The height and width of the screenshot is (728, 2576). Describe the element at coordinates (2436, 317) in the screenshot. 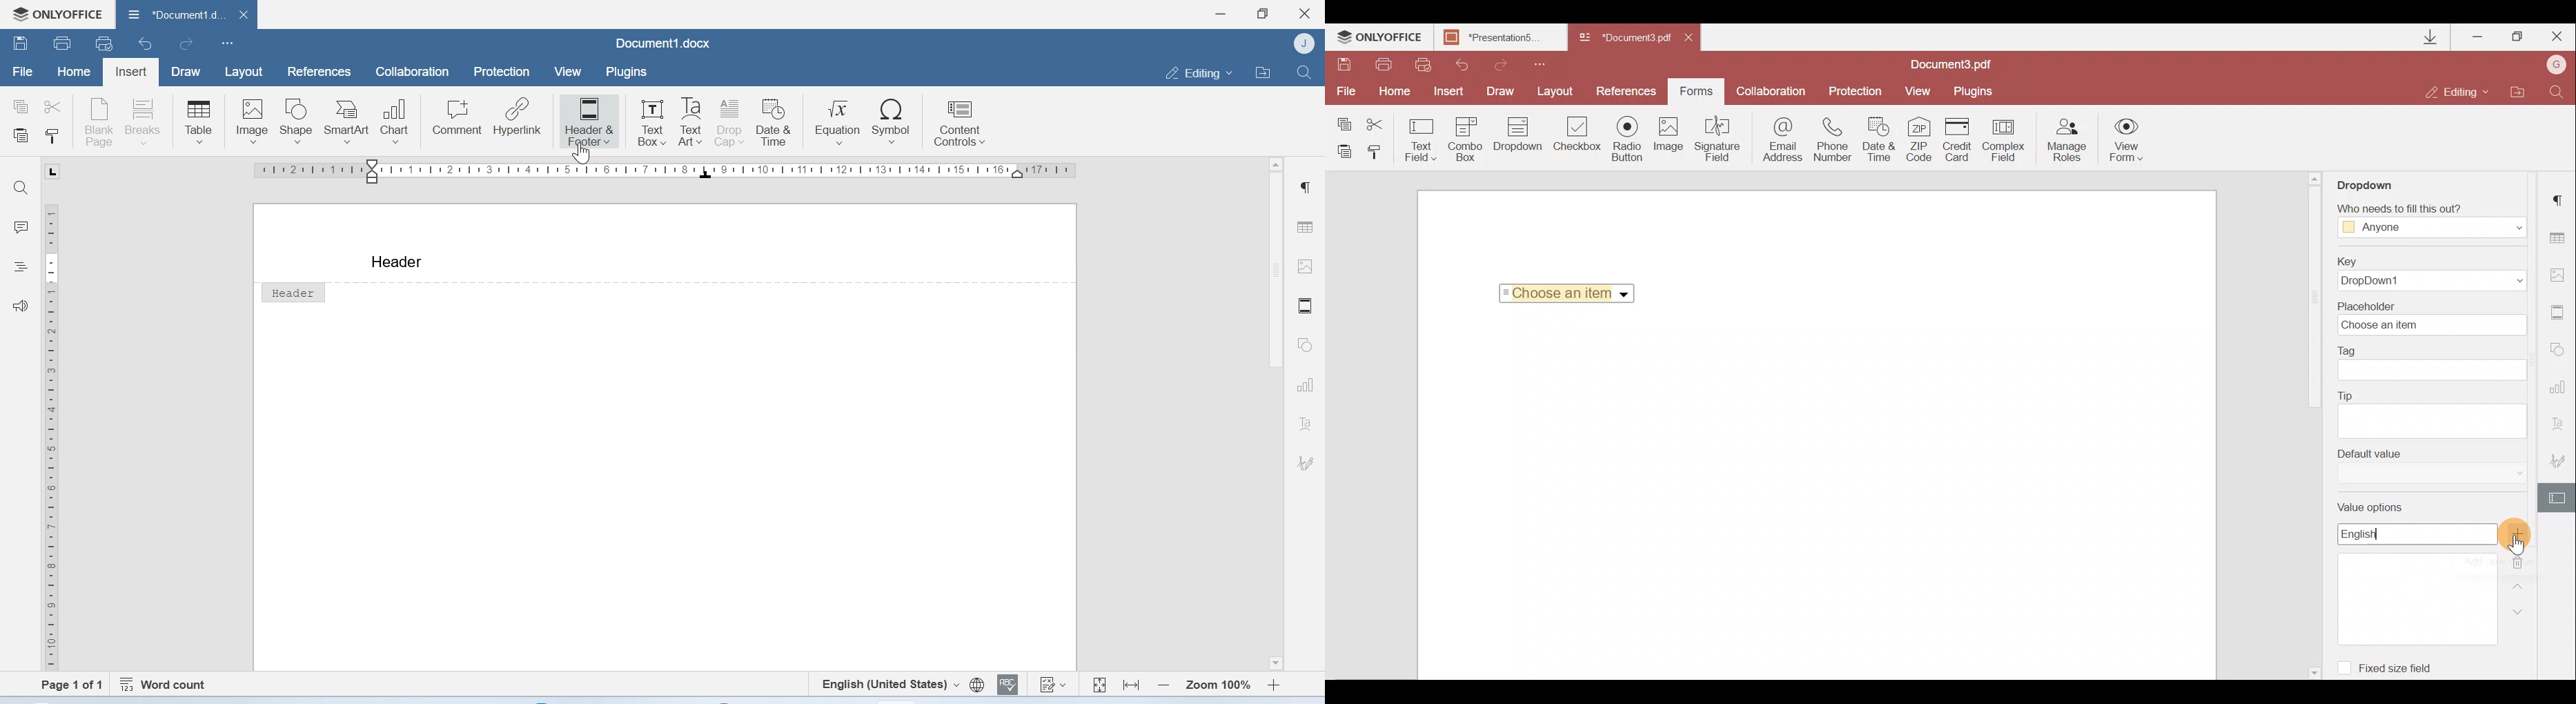

I see `Placeholder` at that location.